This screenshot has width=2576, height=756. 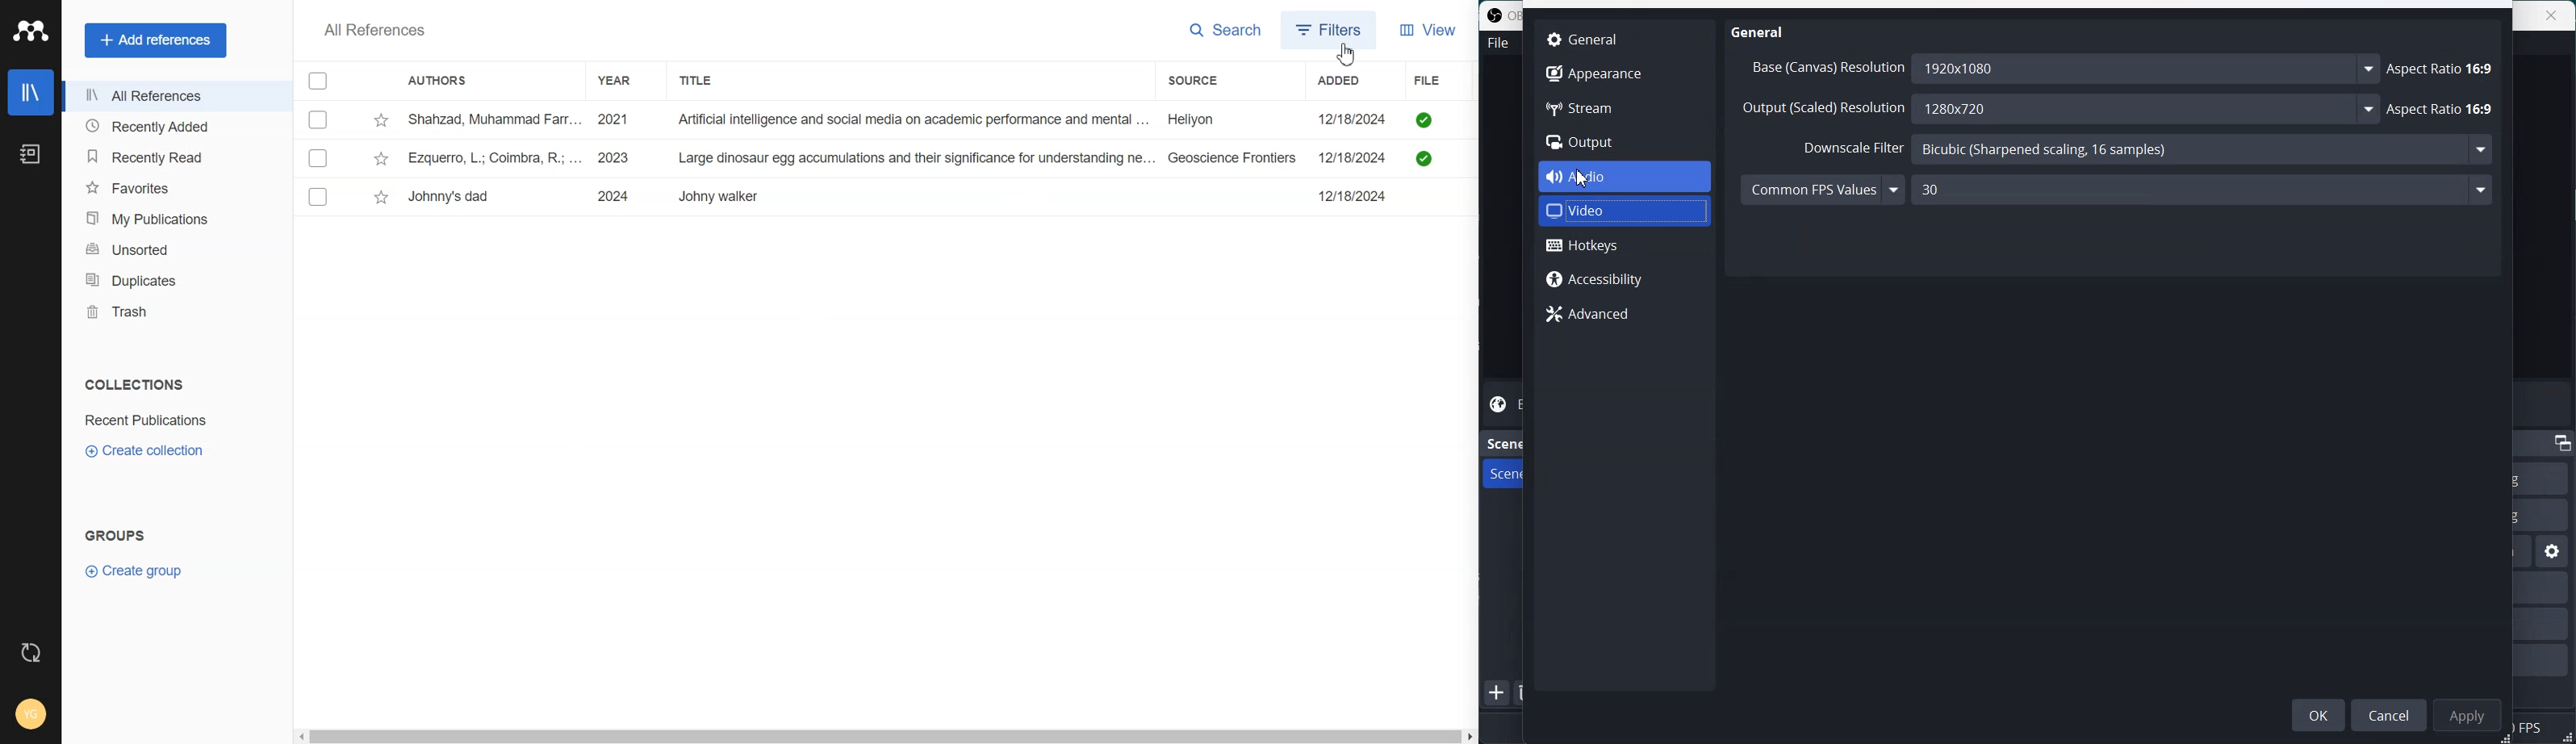 I want to click on File, so click(x=1446, y=81).